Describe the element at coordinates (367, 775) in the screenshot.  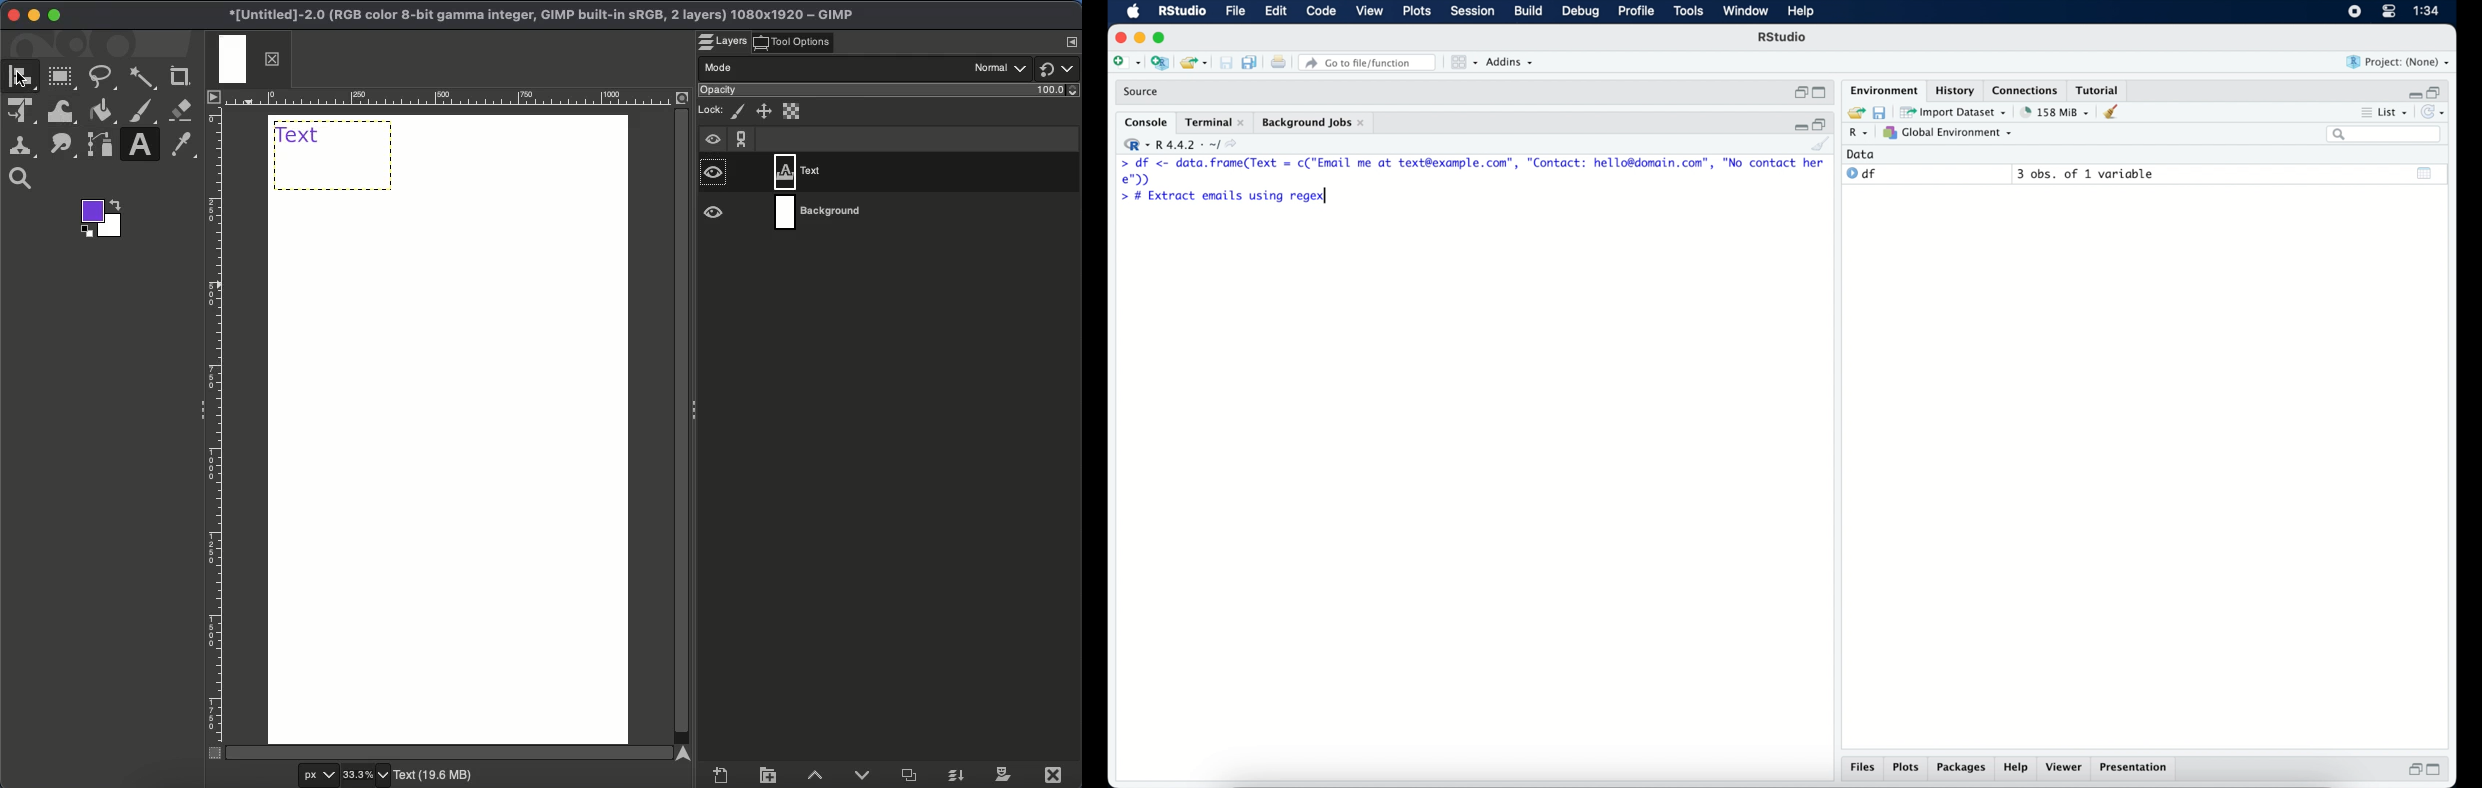
I see `33.3%` at that location.